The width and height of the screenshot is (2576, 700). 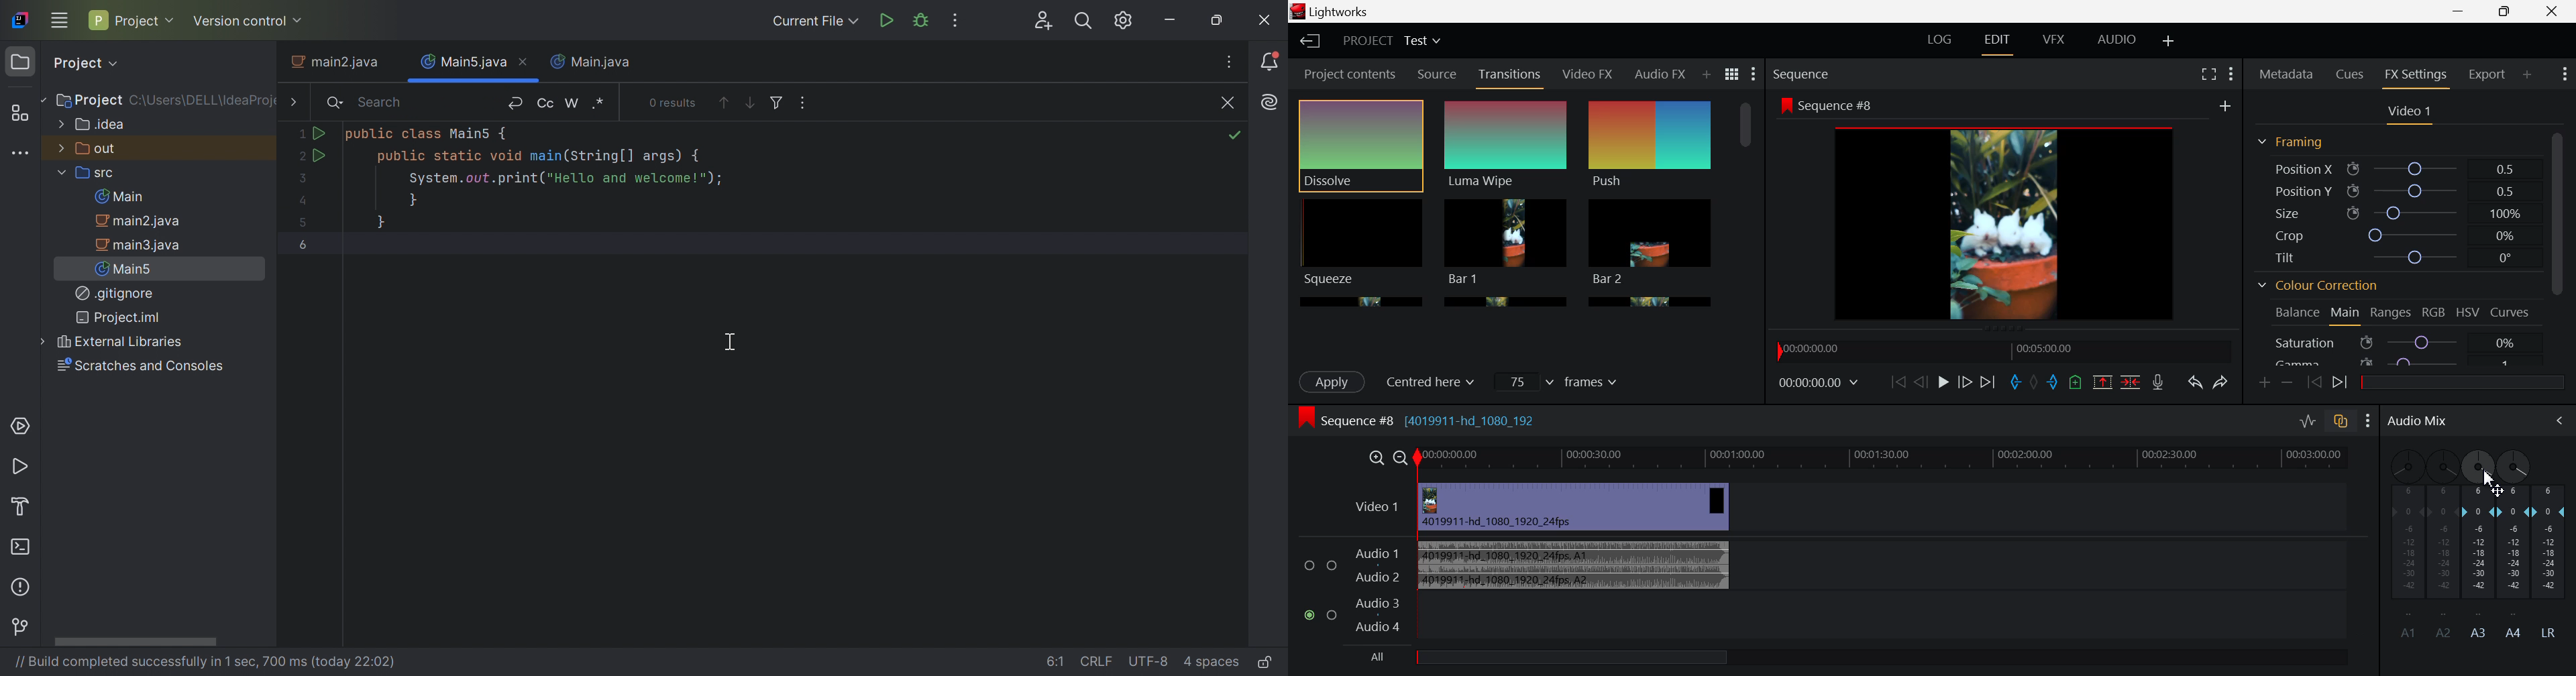 What do you see at coordinates (2120, 42) in the screenshot?
I see `AUDIO Layout` at bounding box center [2120, 42].